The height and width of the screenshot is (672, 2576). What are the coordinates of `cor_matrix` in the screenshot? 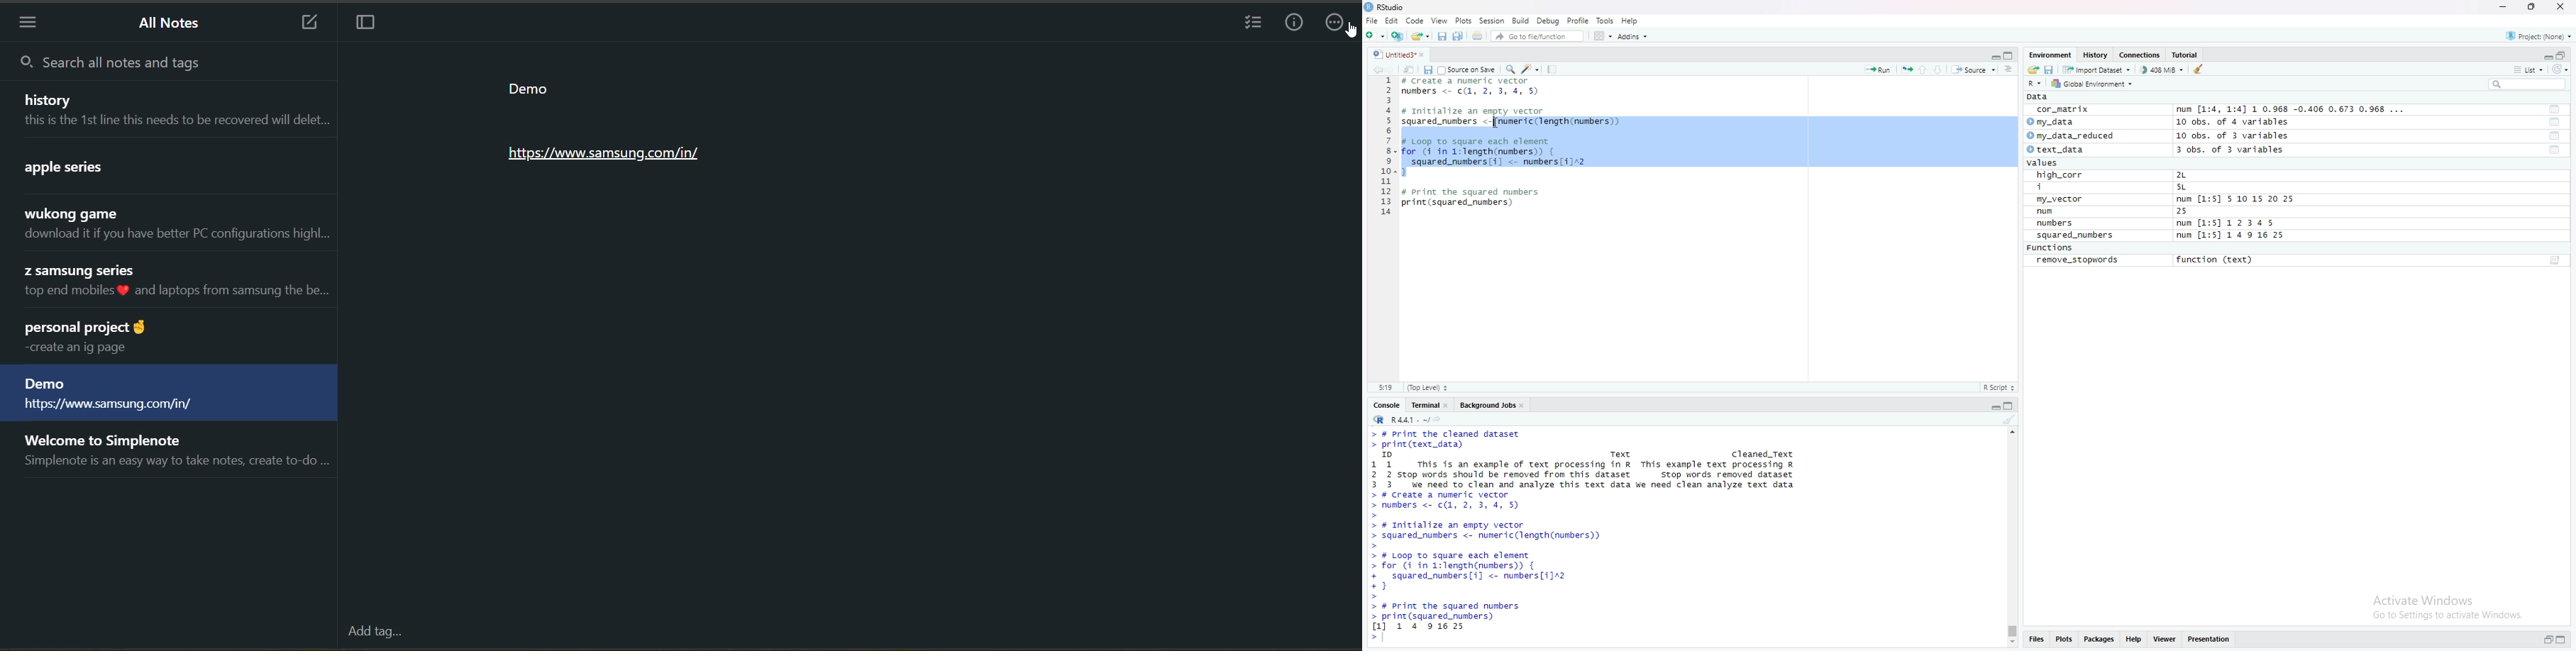 It's located at (2061, 110).